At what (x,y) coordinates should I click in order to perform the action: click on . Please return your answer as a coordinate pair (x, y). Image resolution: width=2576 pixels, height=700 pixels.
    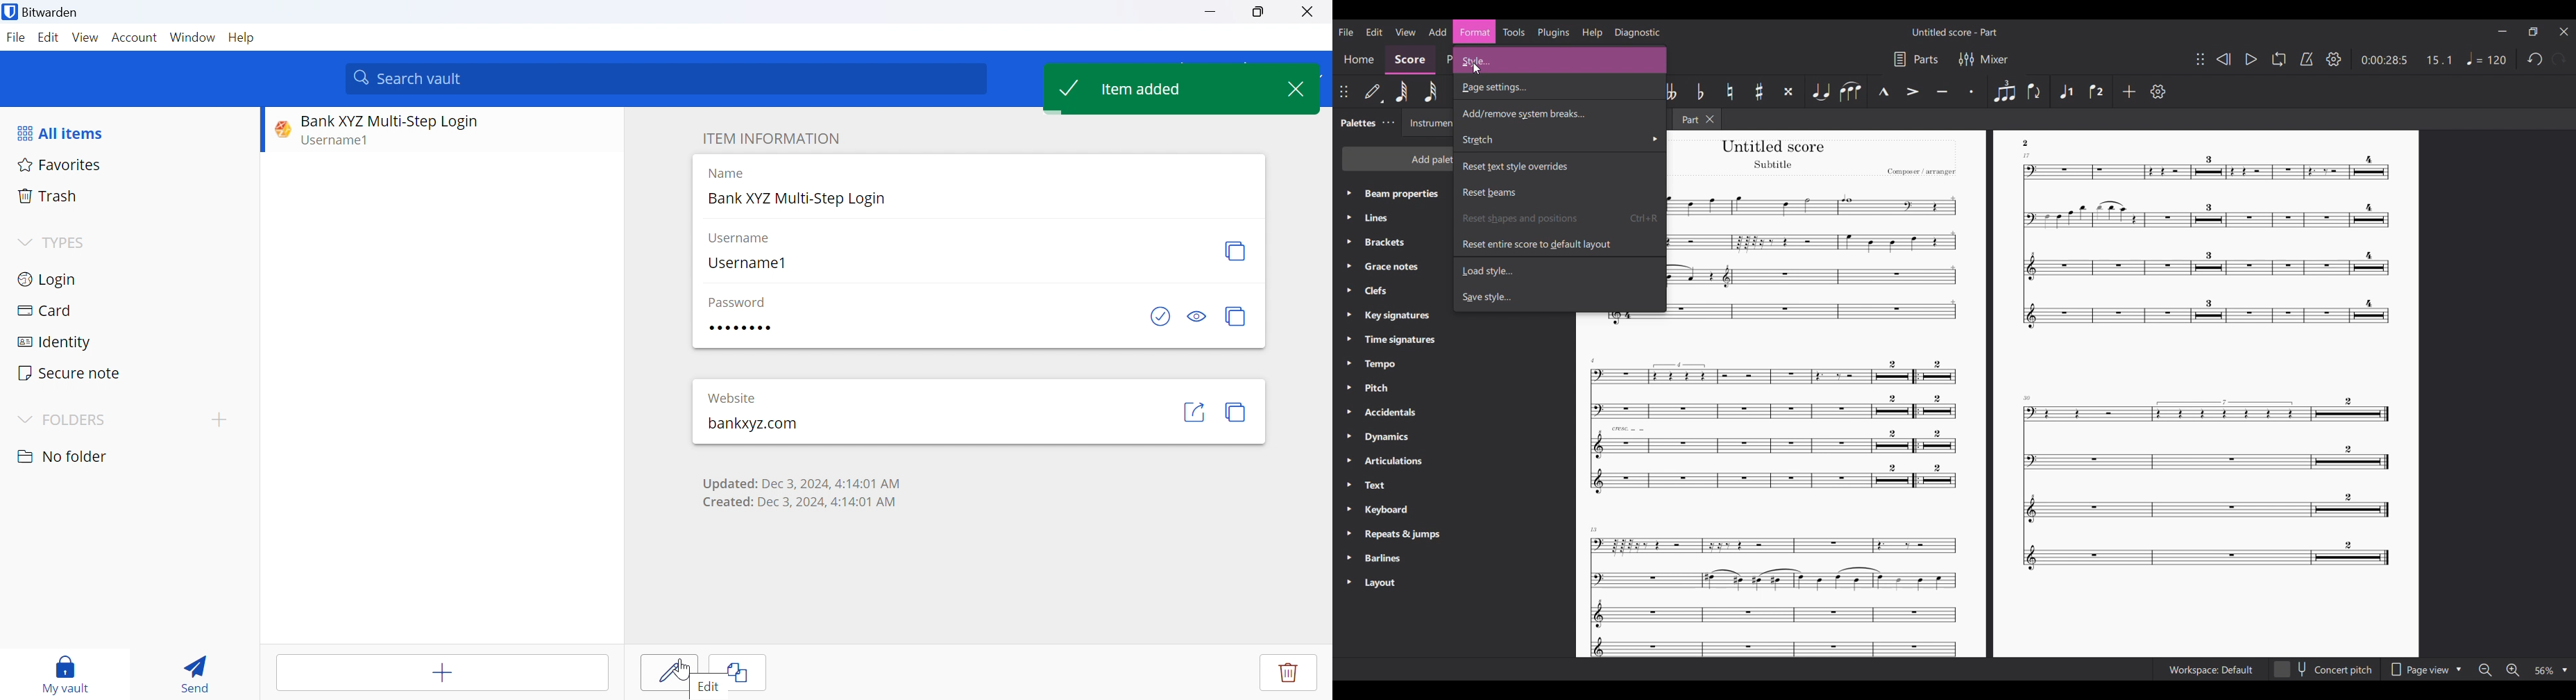
    Looking at the image, I should click on (1776, 166).